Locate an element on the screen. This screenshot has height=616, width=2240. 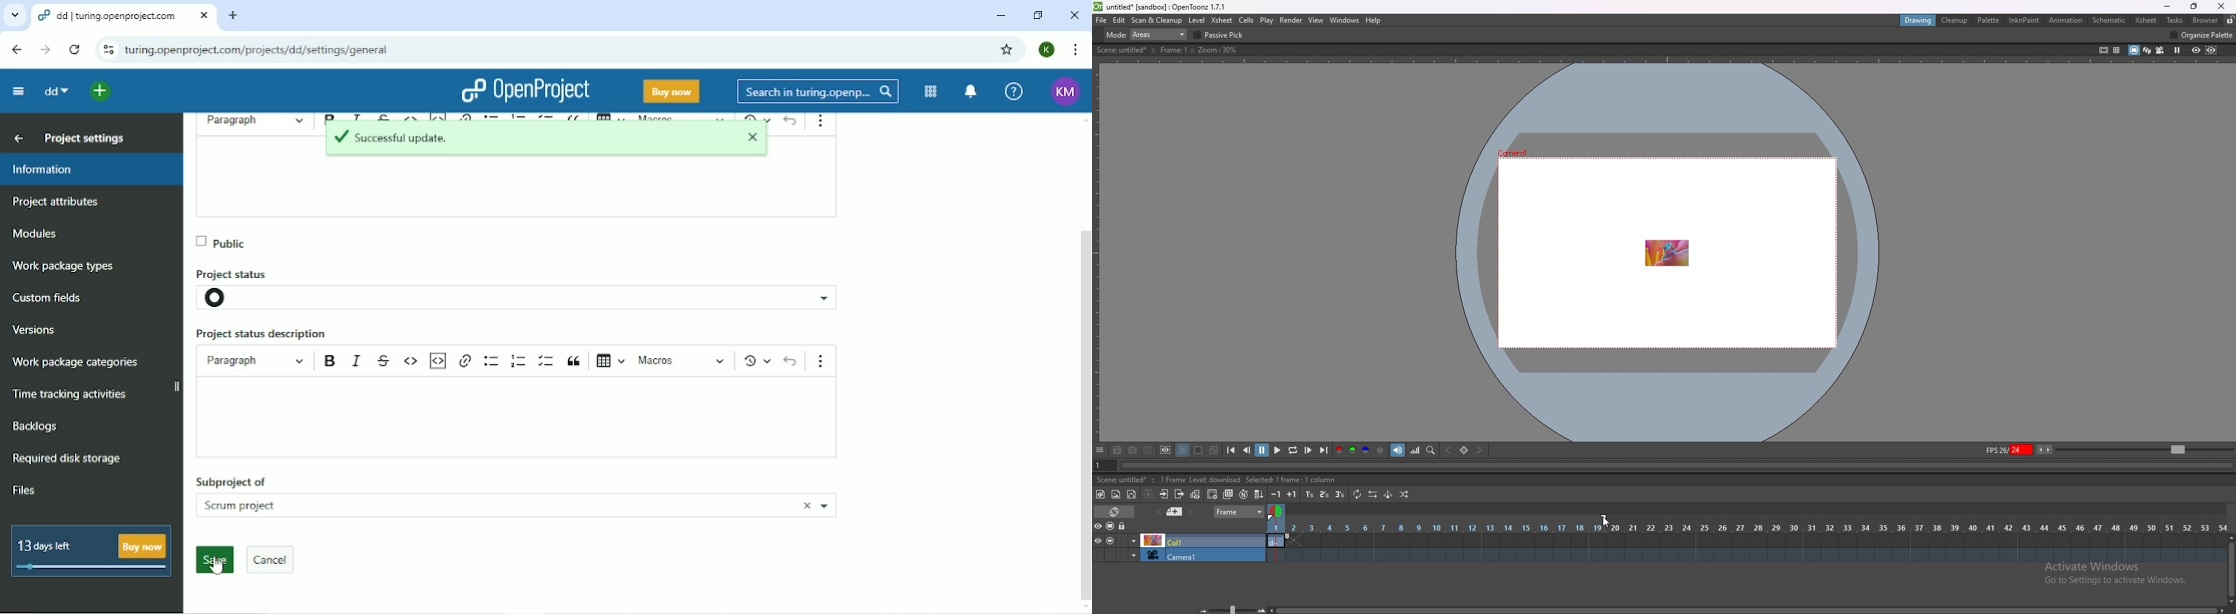
black background is located at coordinates (1183, 451).